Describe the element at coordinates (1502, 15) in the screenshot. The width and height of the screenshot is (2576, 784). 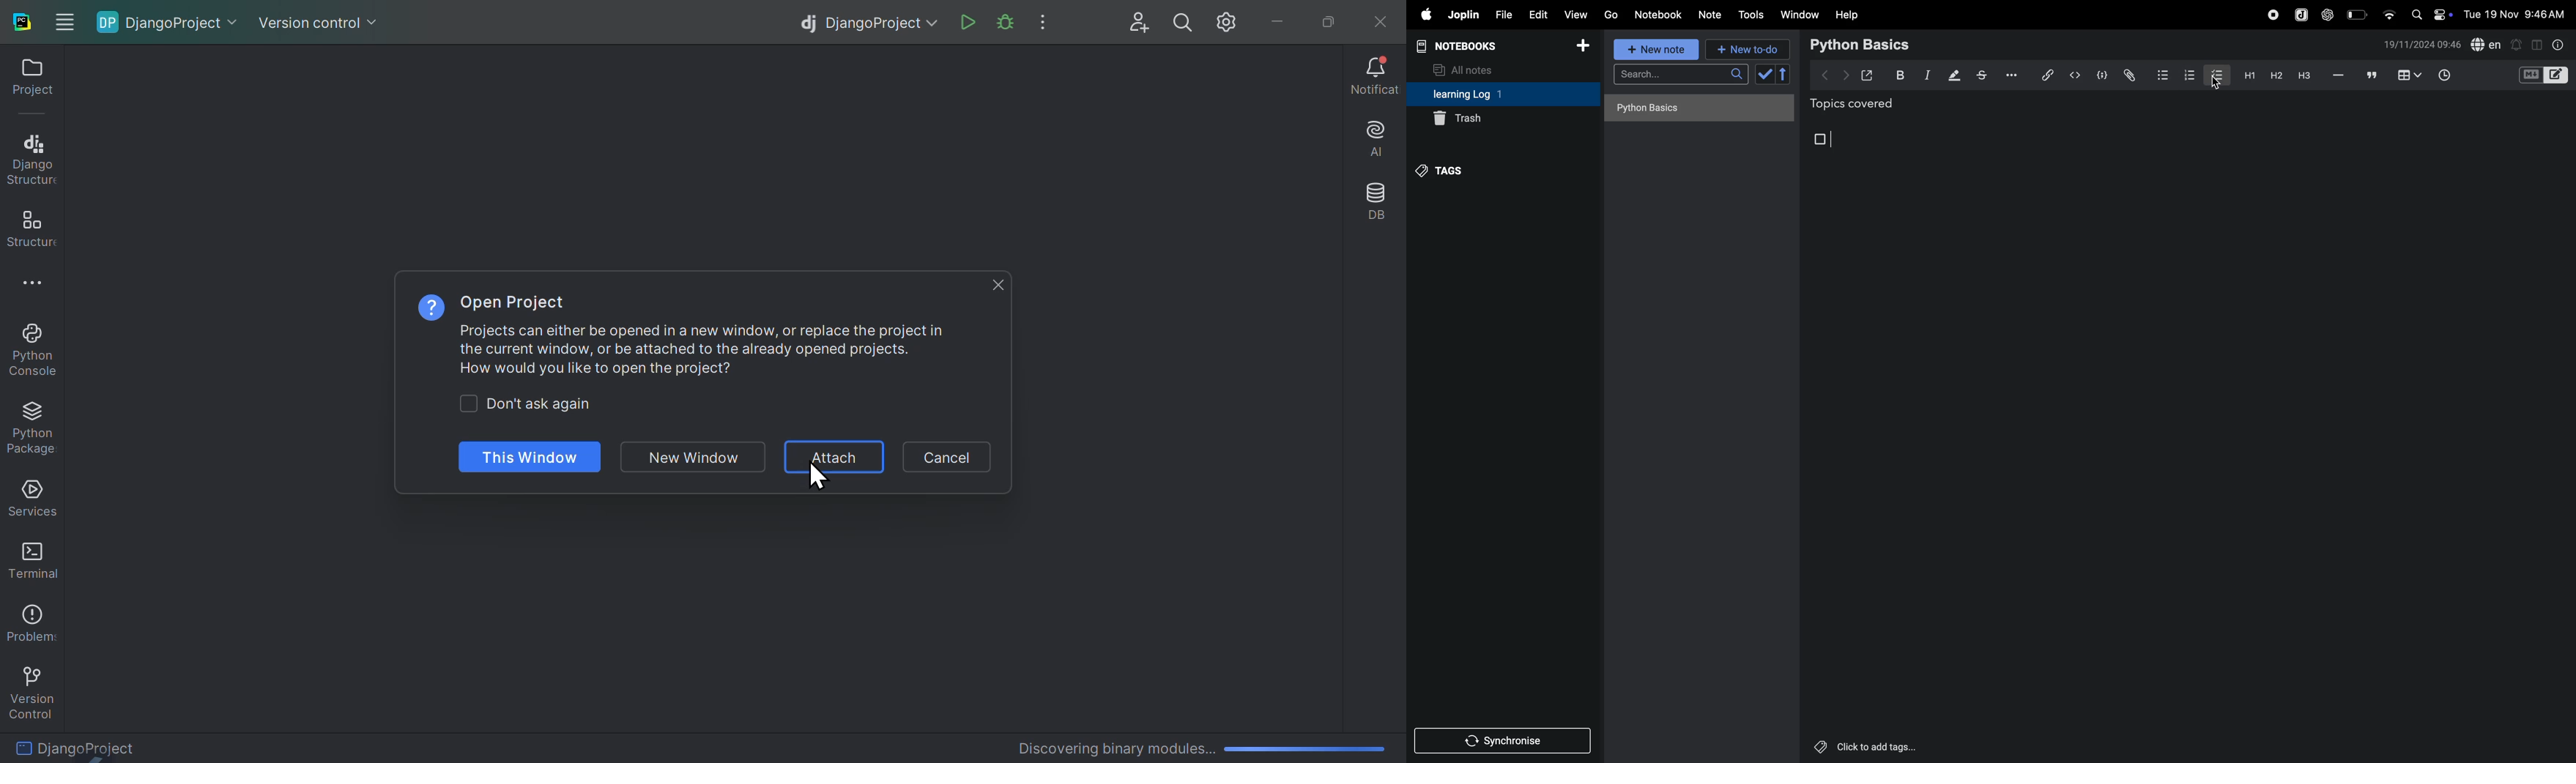
I see `file` at that location.